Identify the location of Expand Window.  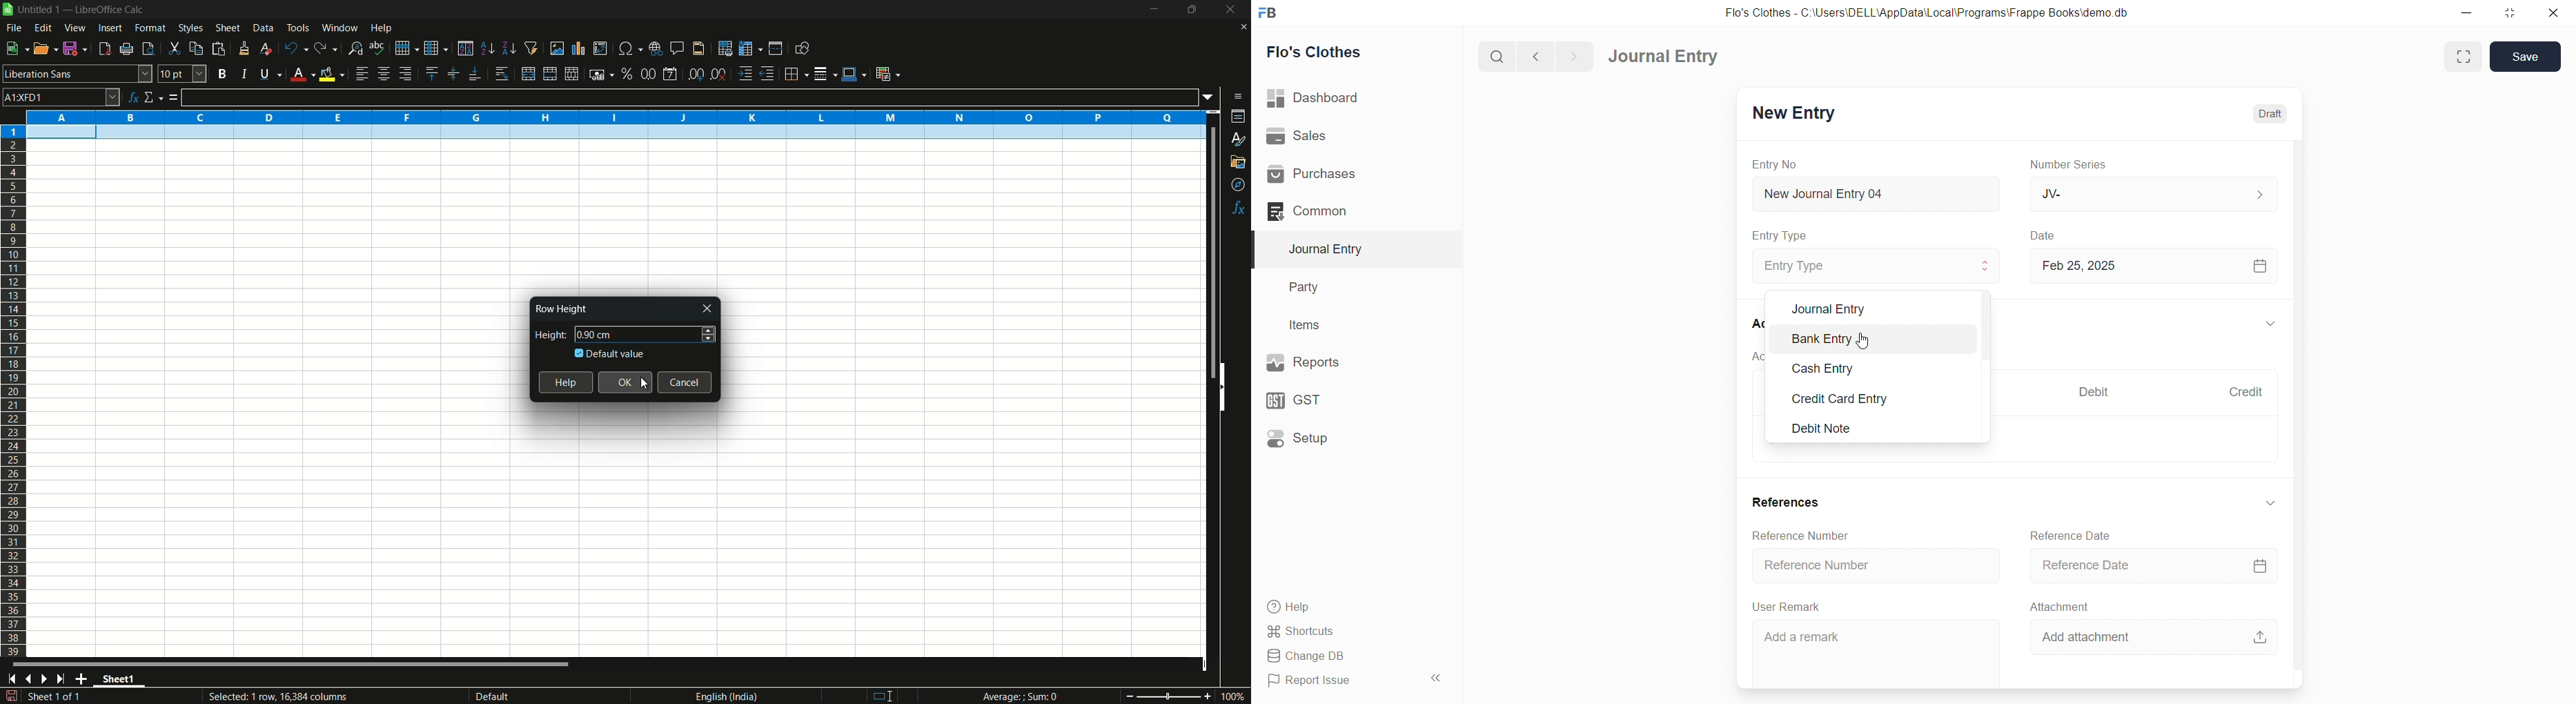
(2461, 57).